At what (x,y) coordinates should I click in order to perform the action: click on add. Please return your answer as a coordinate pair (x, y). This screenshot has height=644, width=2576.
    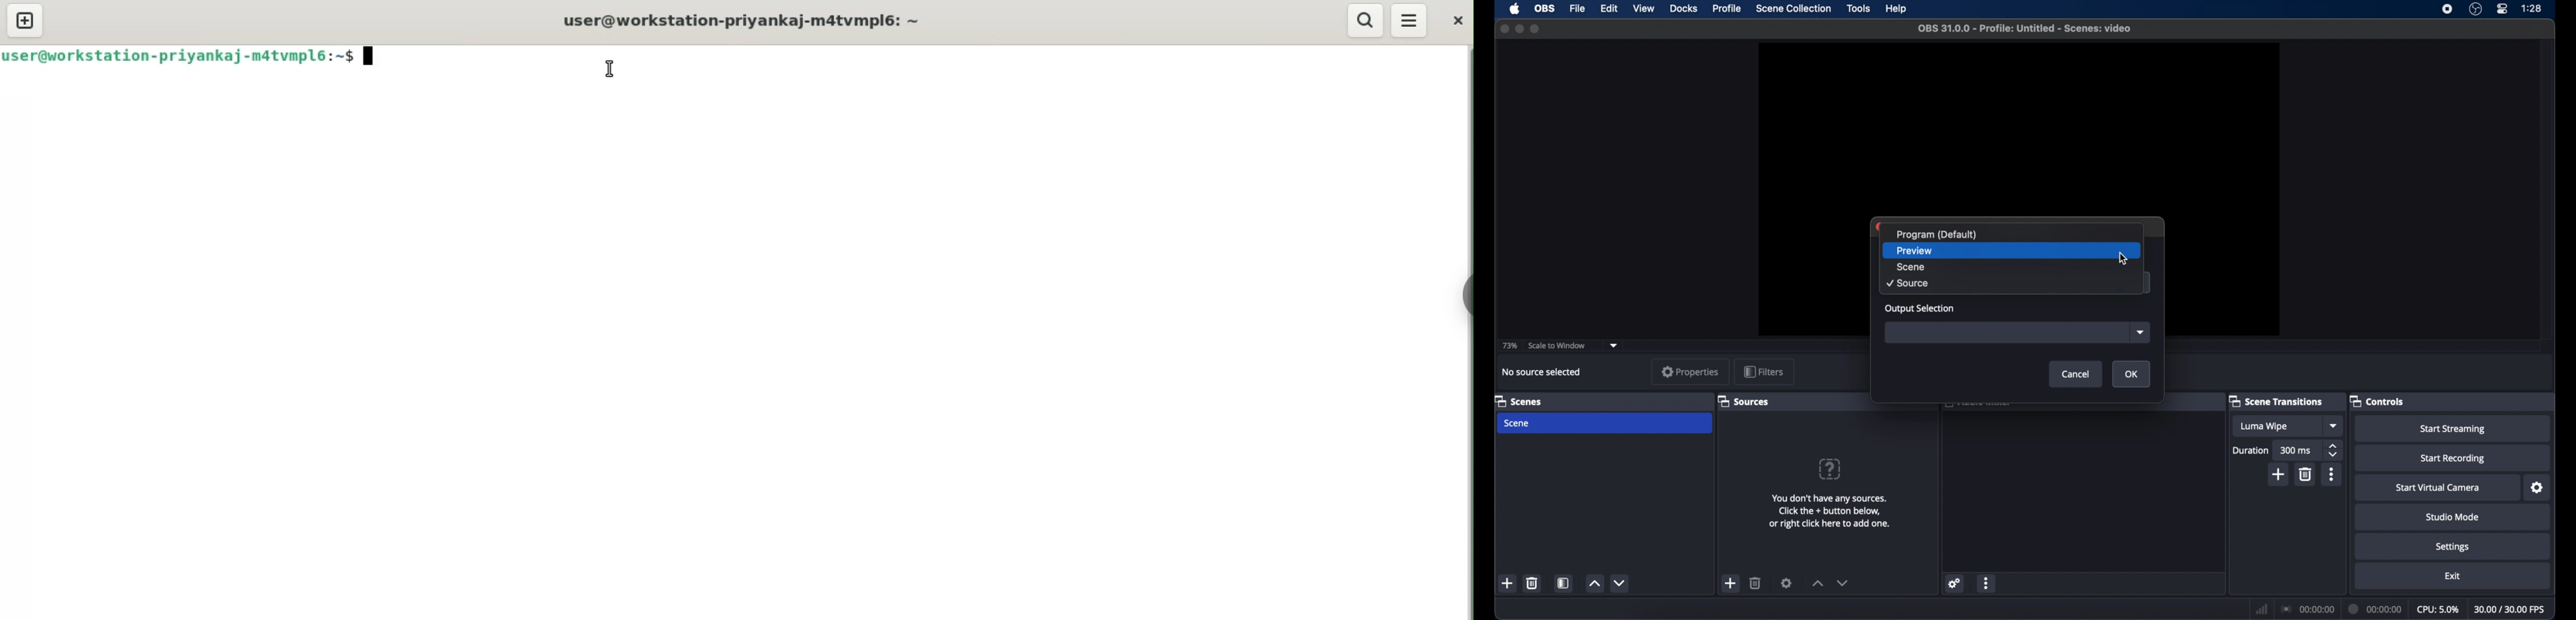
    Looking at the image, I should click on (1731, 583).